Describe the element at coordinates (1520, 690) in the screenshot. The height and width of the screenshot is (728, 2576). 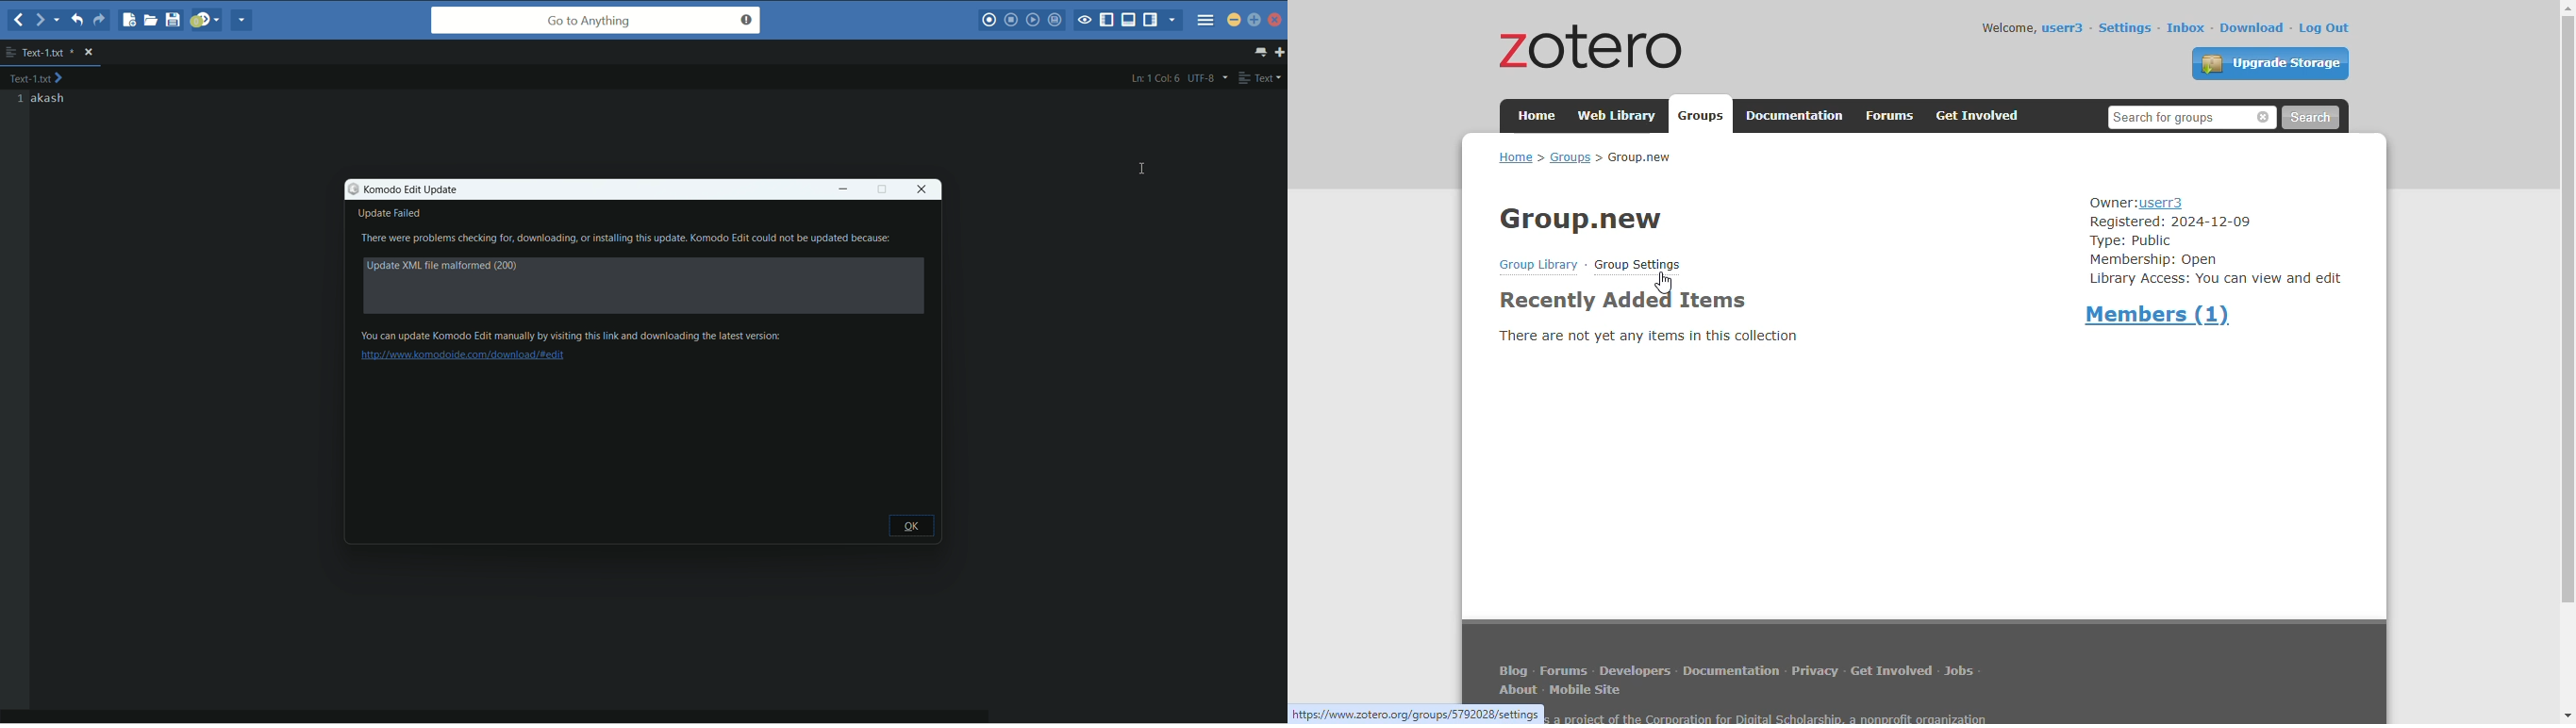
I see `about` at that location.